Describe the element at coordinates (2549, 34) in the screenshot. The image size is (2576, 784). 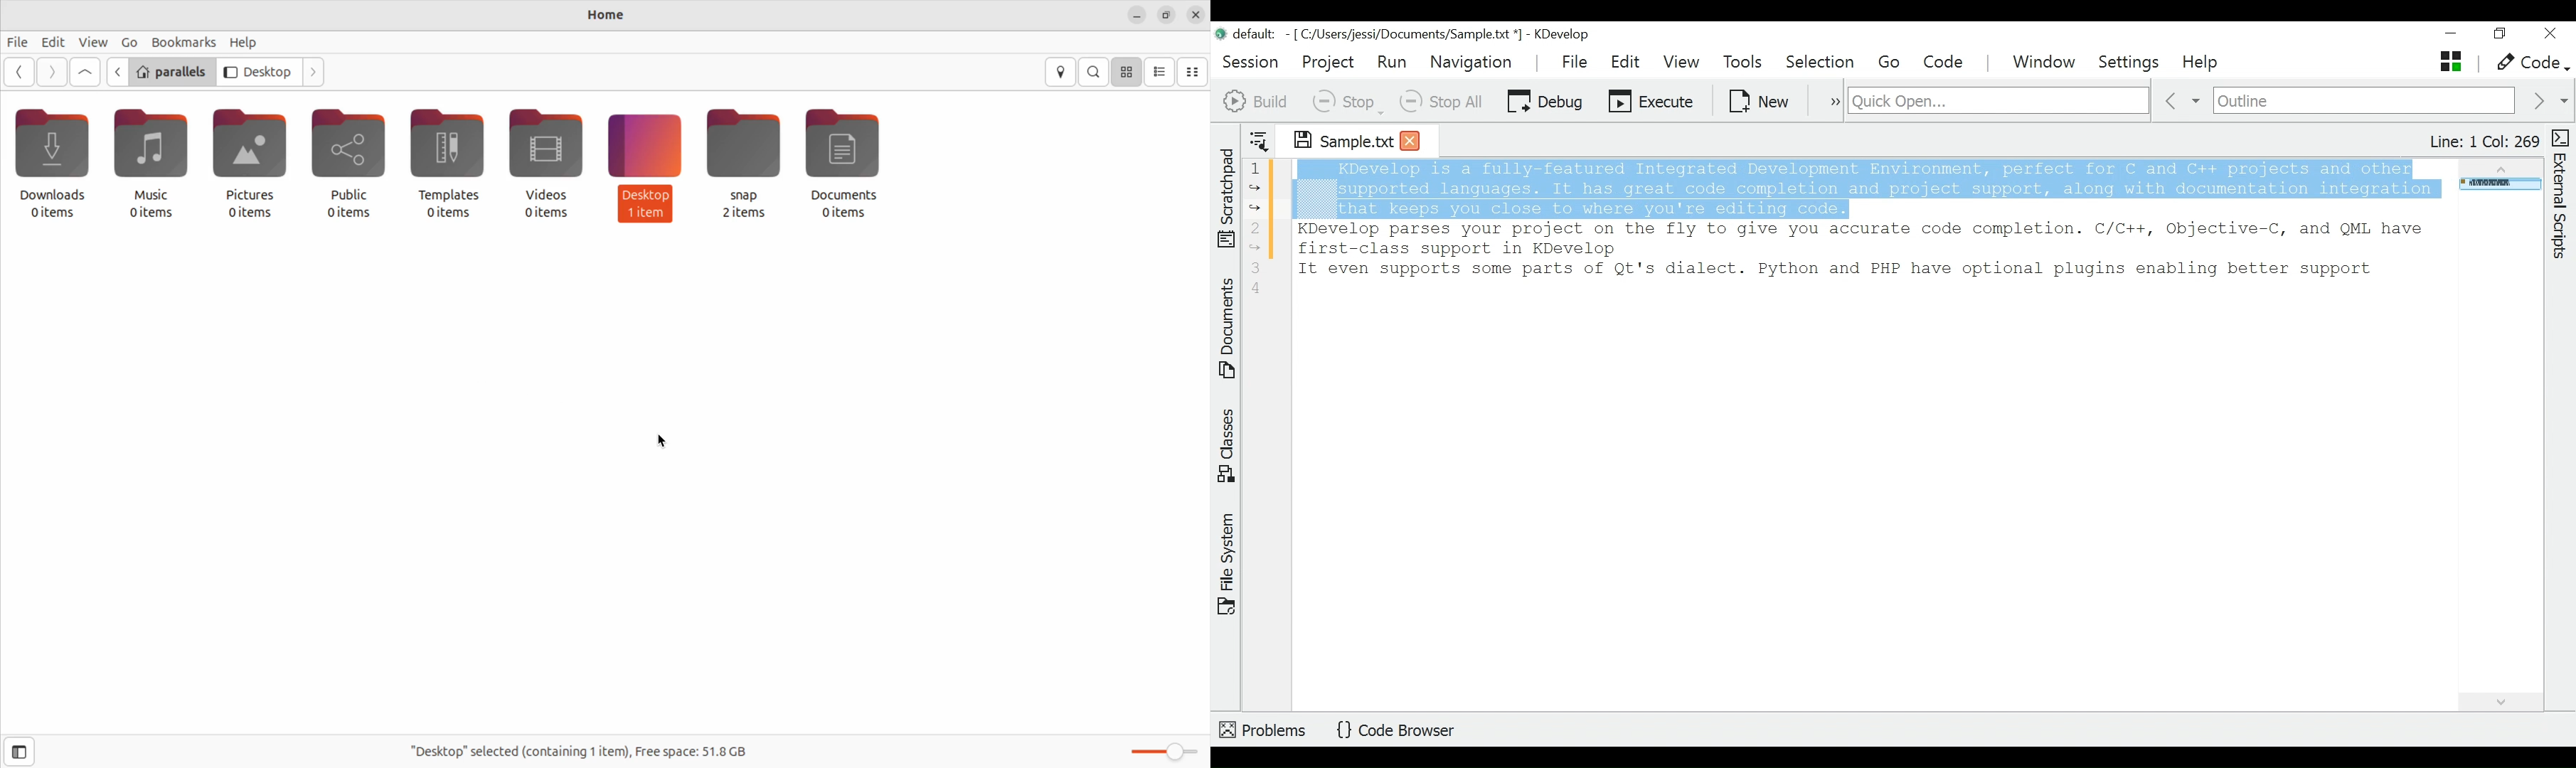
I see `Close` at that location.